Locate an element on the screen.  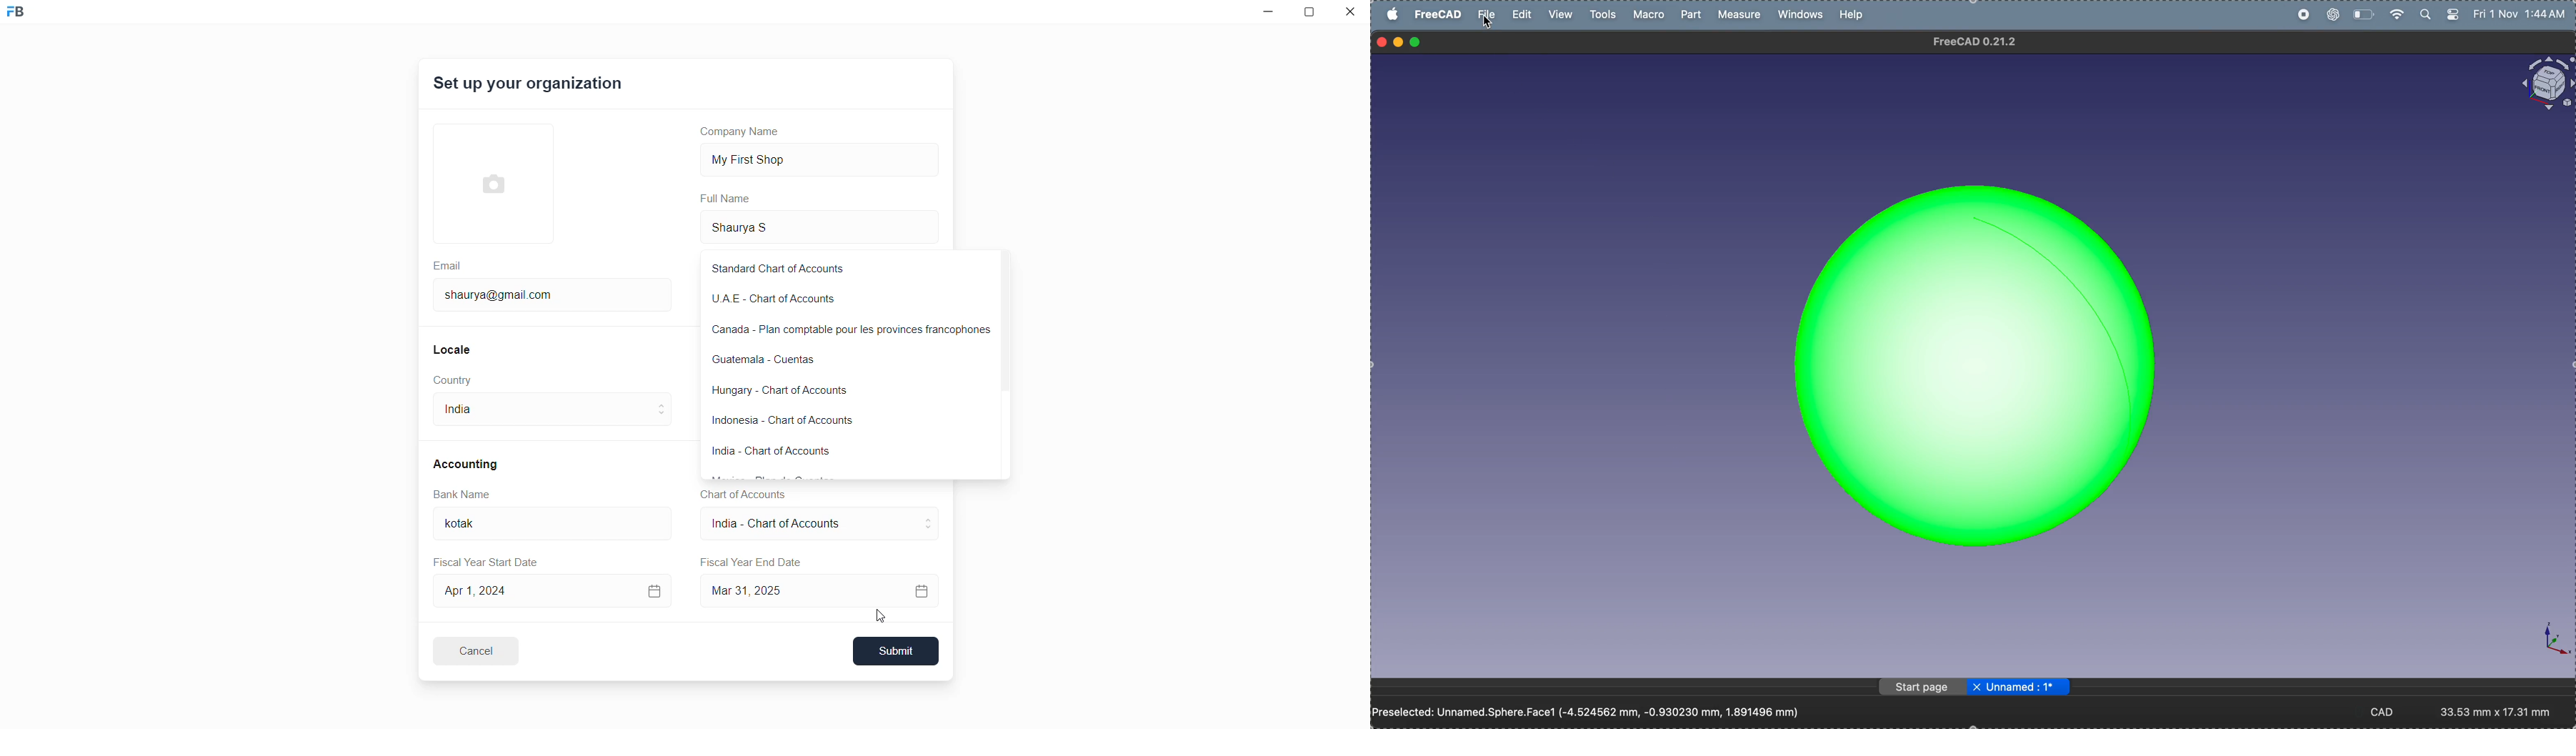
Mar 31, 2025 is located at coordinates (822, 590).